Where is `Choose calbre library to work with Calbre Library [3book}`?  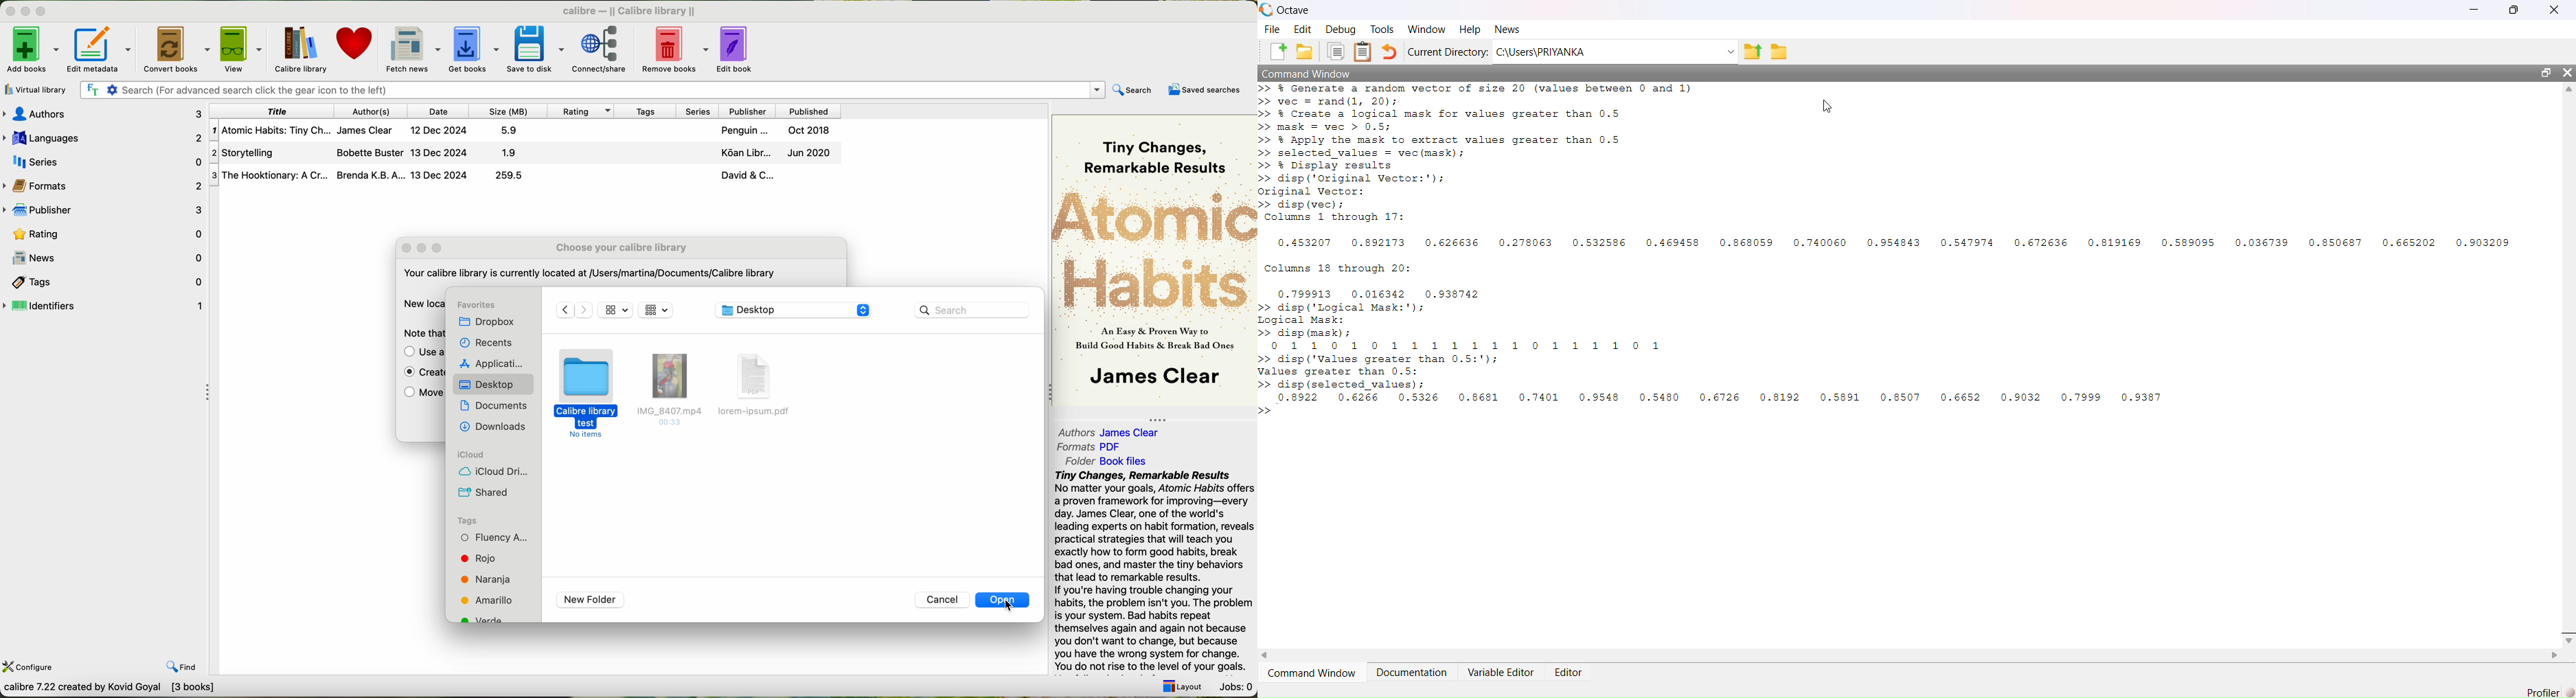
Choose calbre library to work with Calbre Library [3book} is located at coordinates (144, 689).